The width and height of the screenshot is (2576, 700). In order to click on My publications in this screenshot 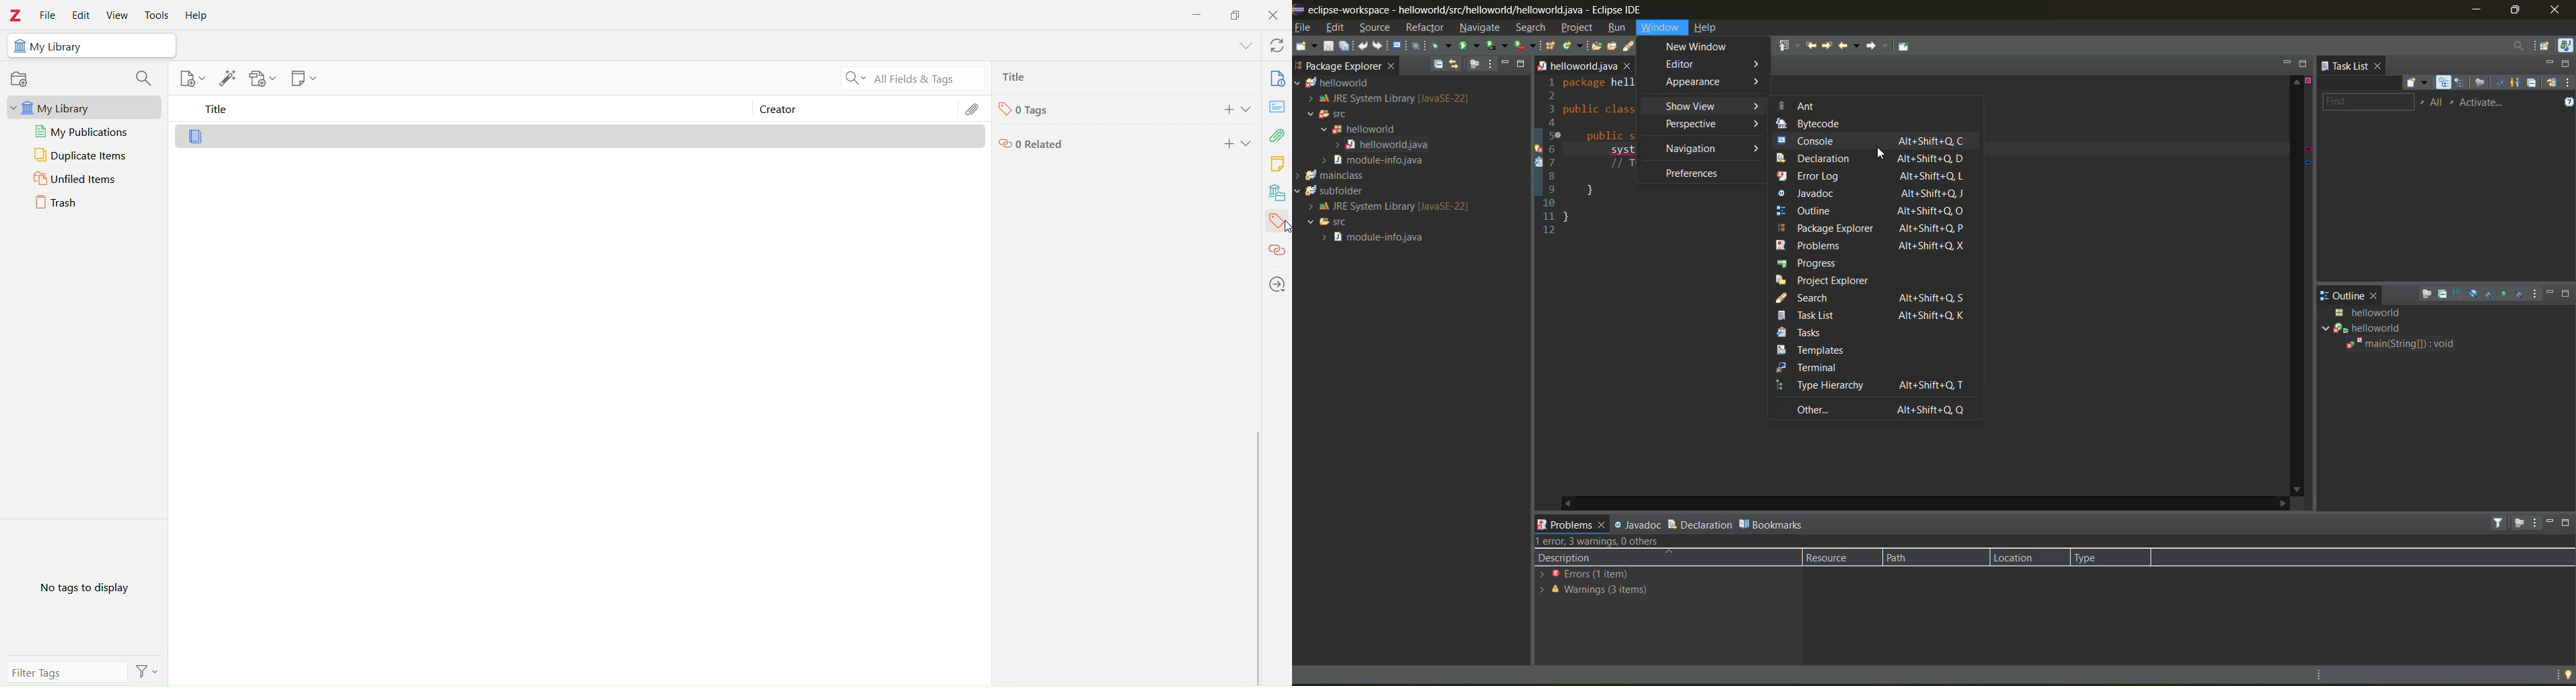, I will do `click(82, 131)`.